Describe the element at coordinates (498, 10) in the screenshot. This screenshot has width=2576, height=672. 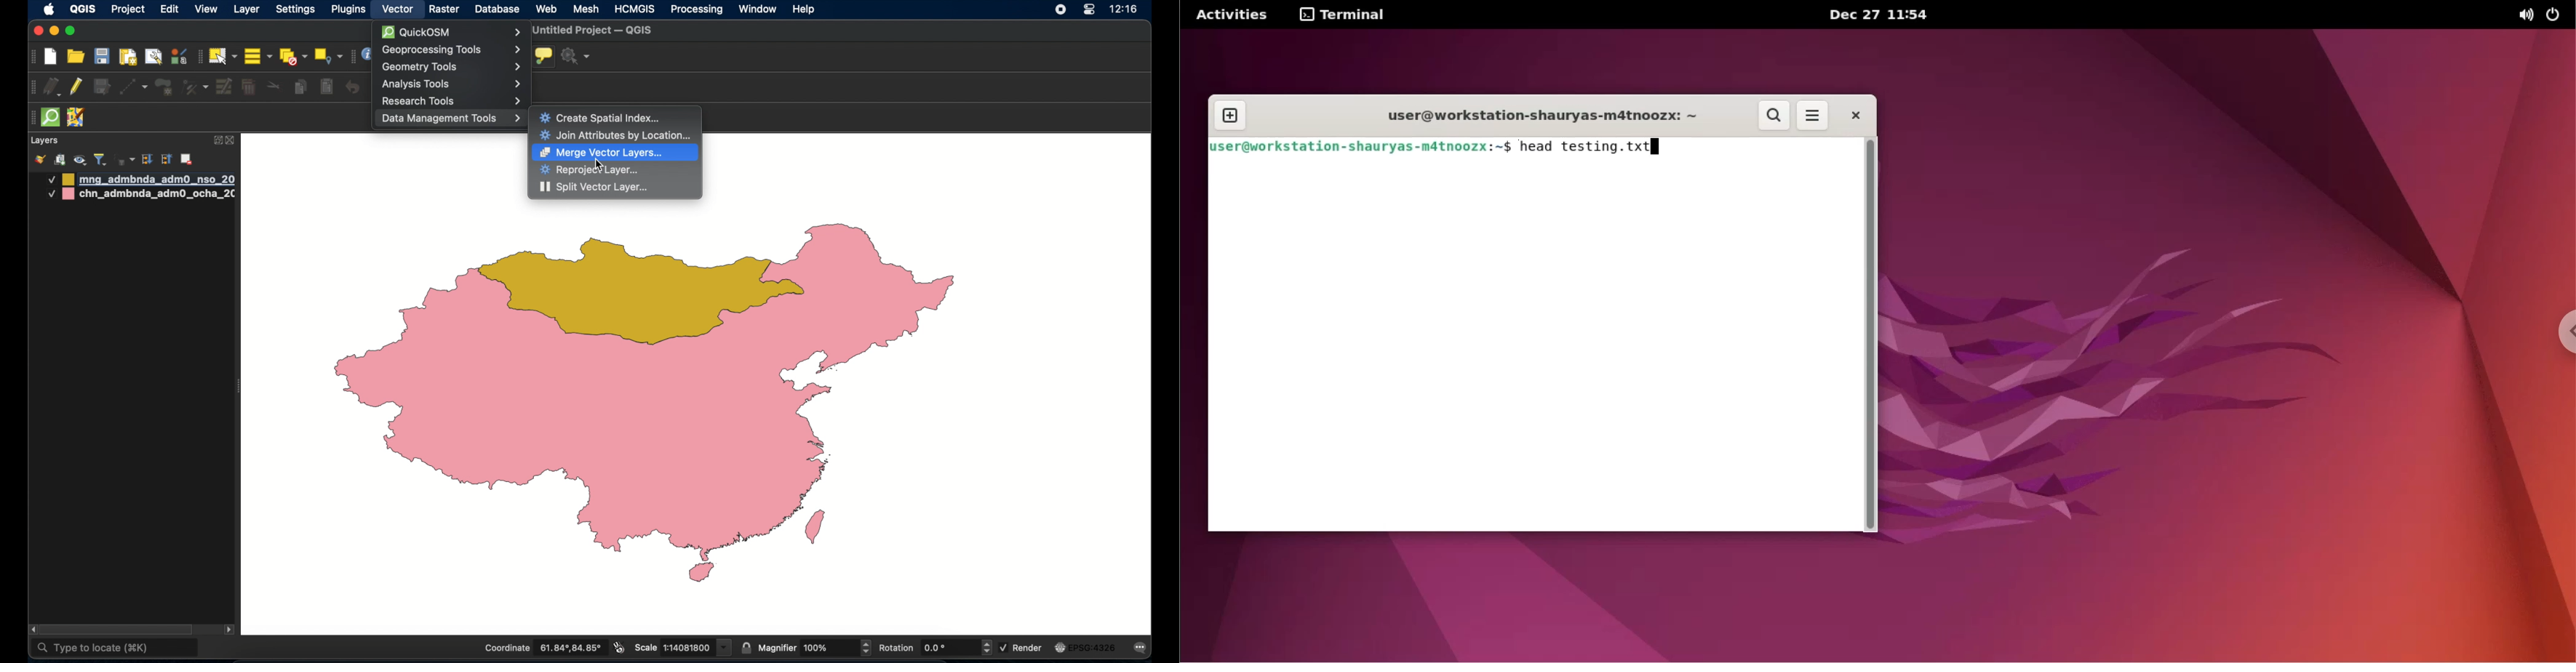
I see `database` at that location.